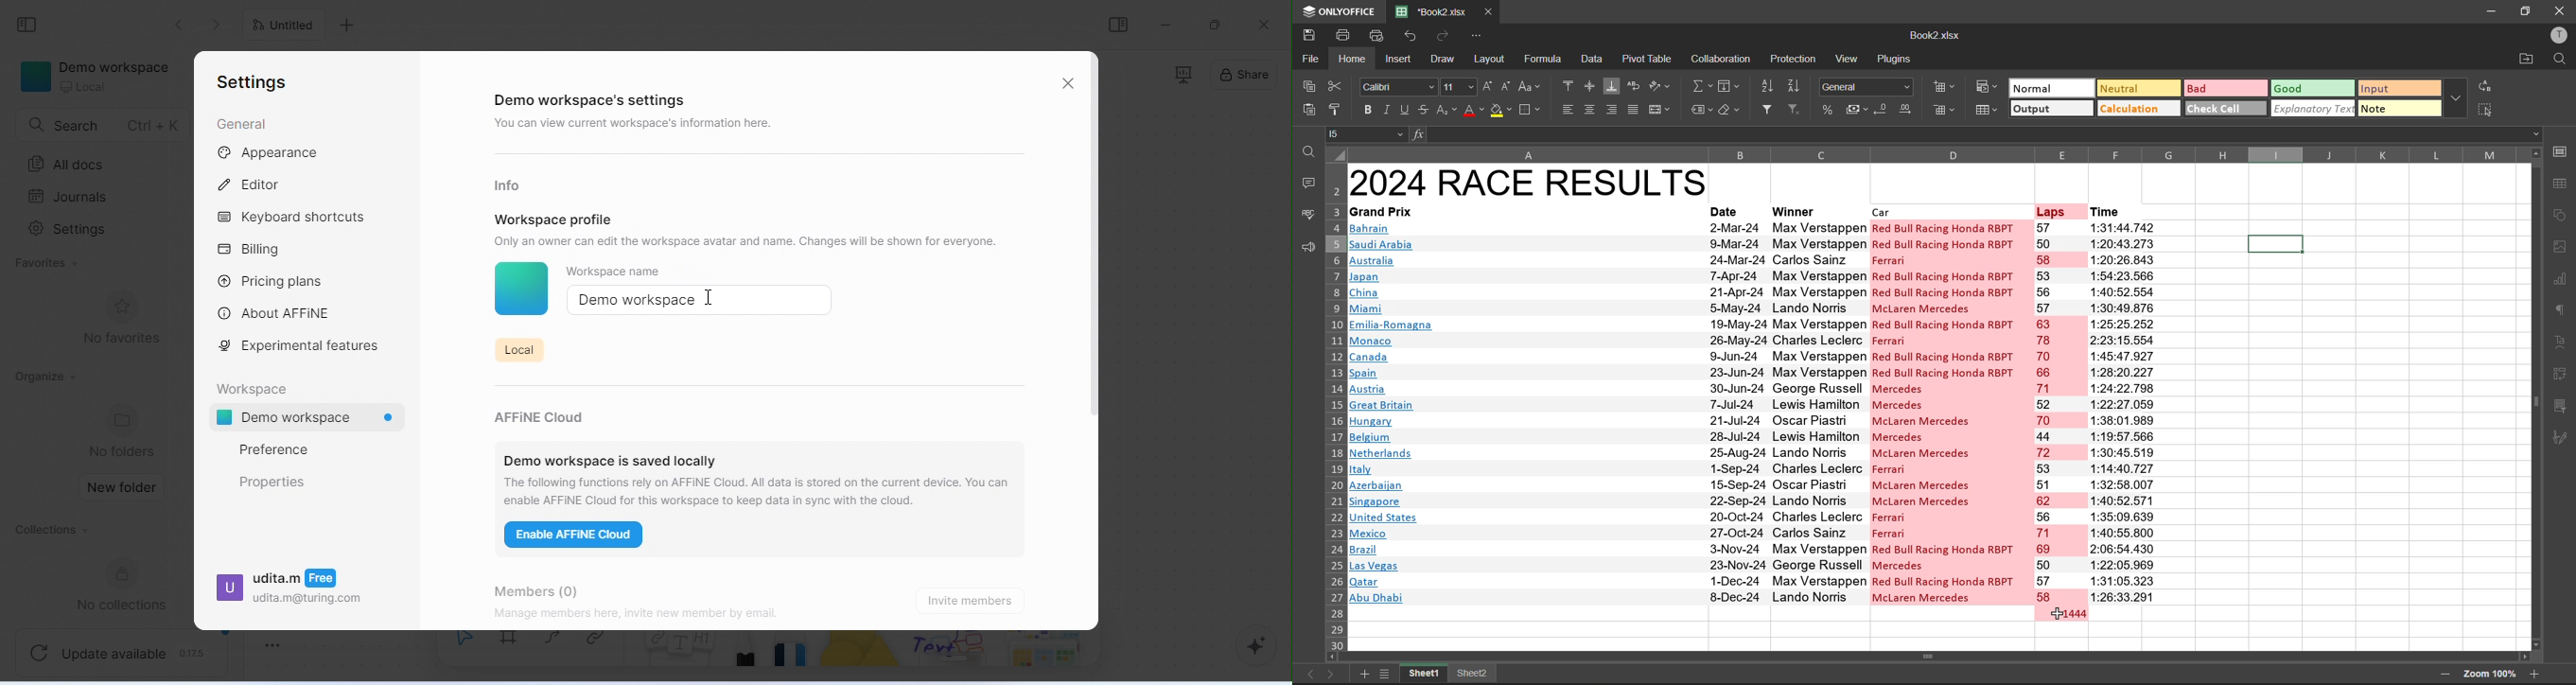 The width and height of the screenshot is (2576, 700). Describe the element at coordinates (1383, 211) in the screenshot. I see `grand prix` at that location.